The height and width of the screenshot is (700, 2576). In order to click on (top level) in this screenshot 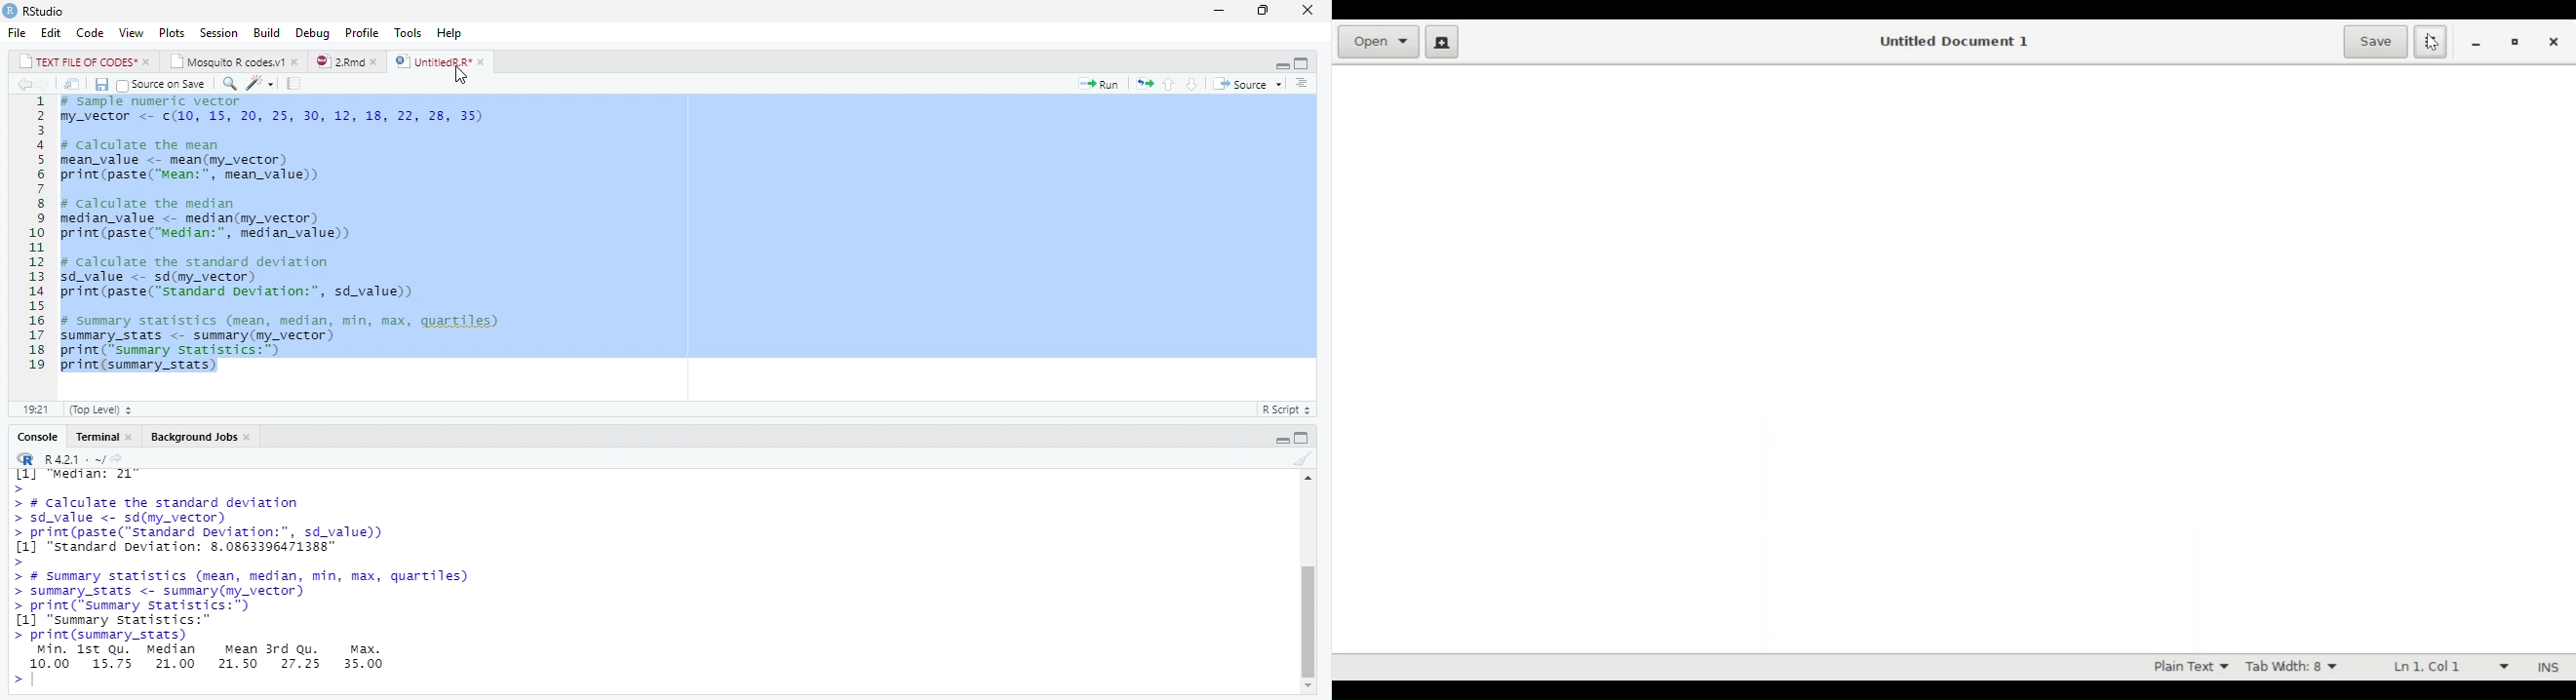, I will do `click(100, 409)`.